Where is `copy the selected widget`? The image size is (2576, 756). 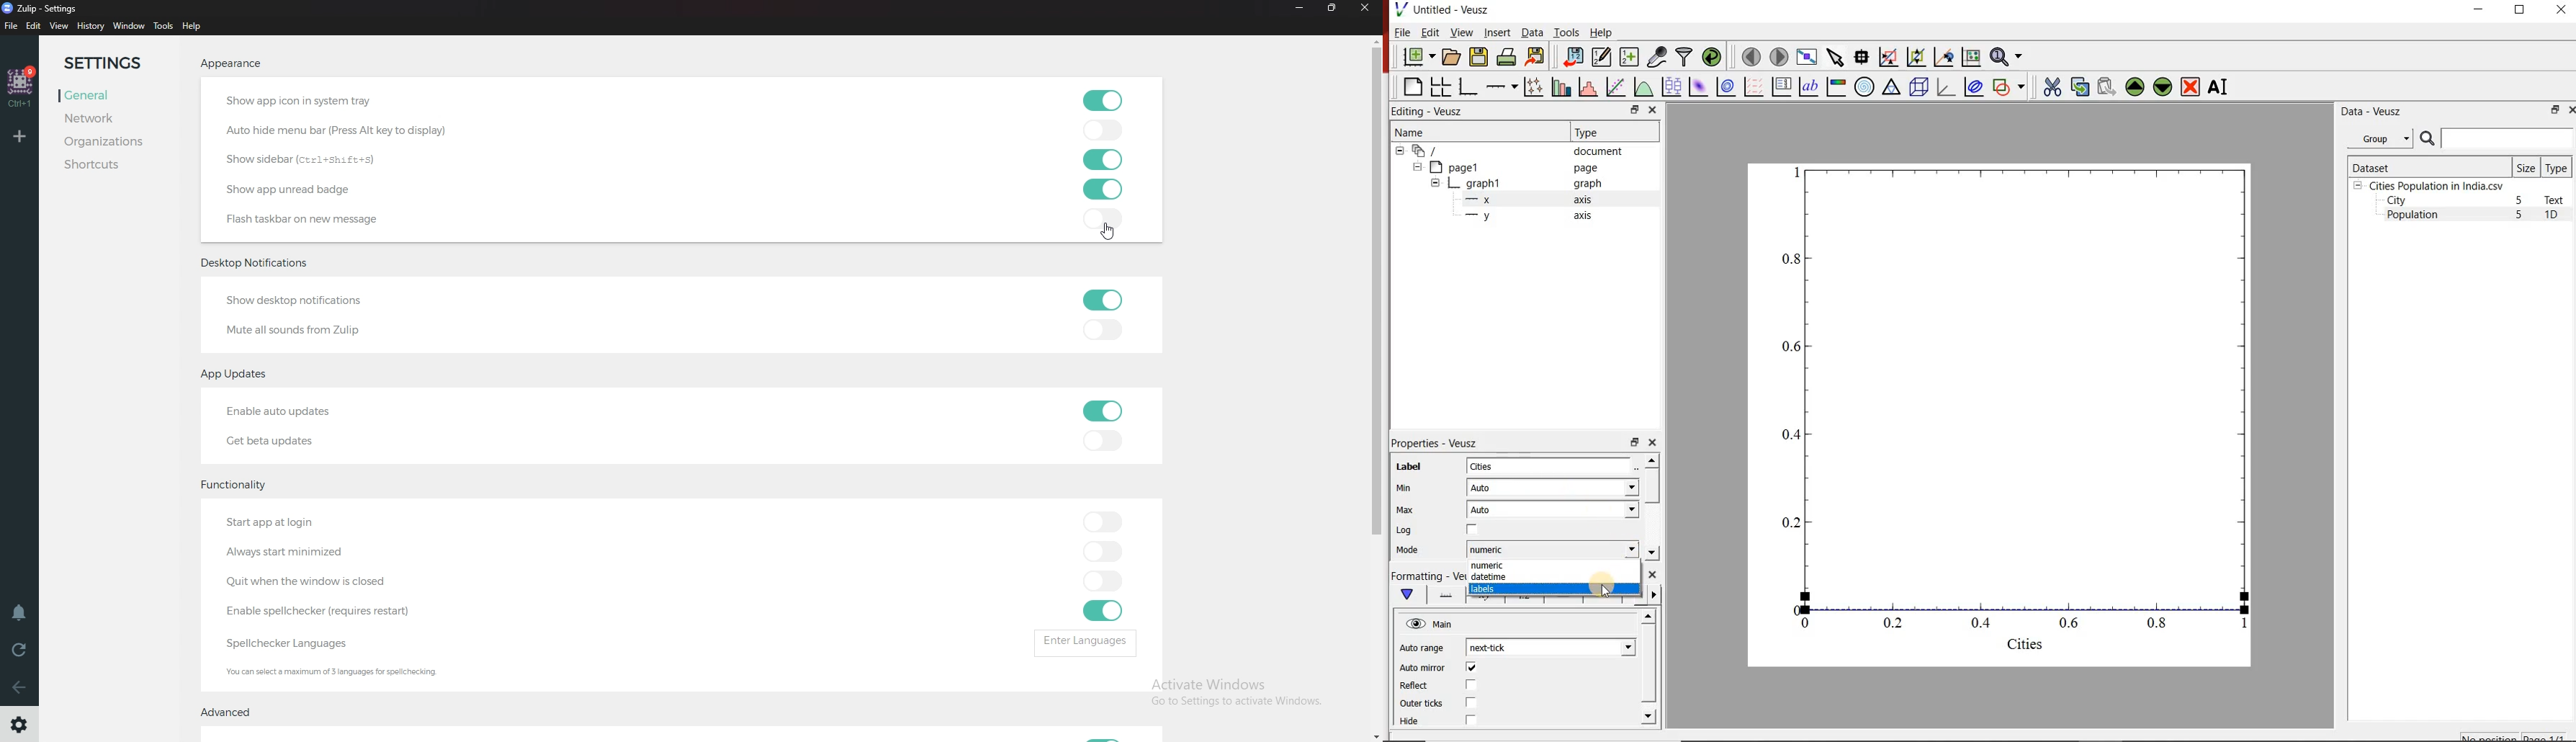
copy the selected widget is located at coordinates (2079, 85).